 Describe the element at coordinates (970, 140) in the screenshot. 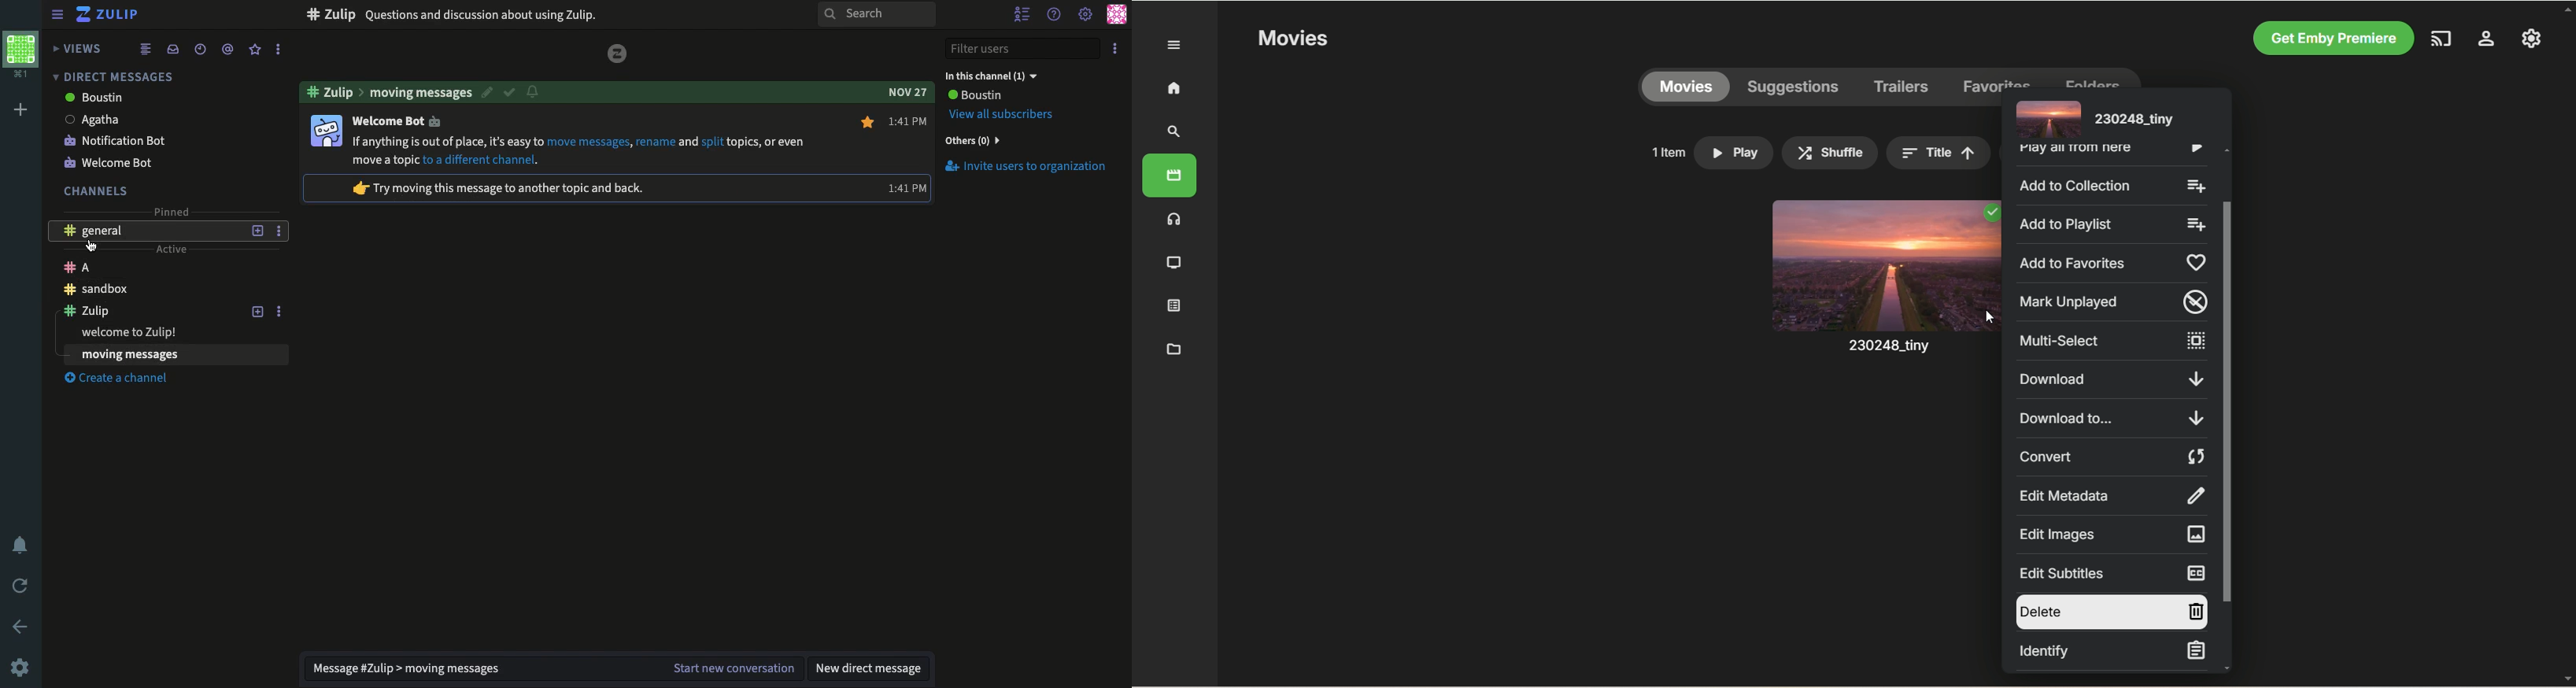

I see `Others` at that location.